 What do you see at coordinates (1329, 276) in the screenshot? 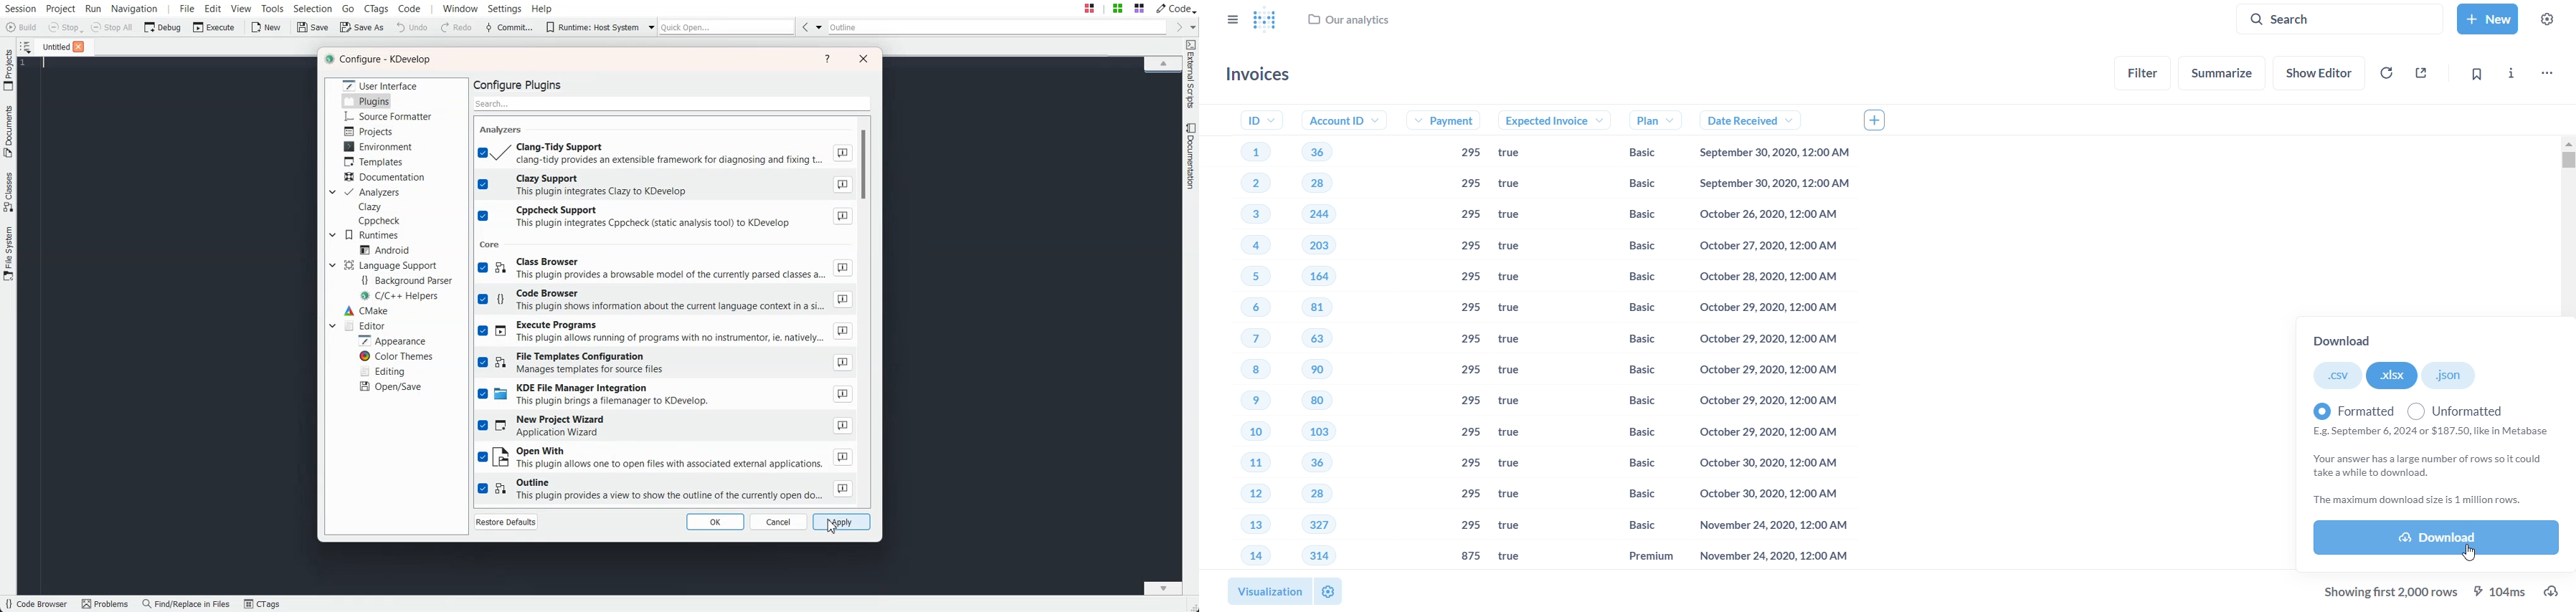
I see `164` at bounding box center [1329, 276].